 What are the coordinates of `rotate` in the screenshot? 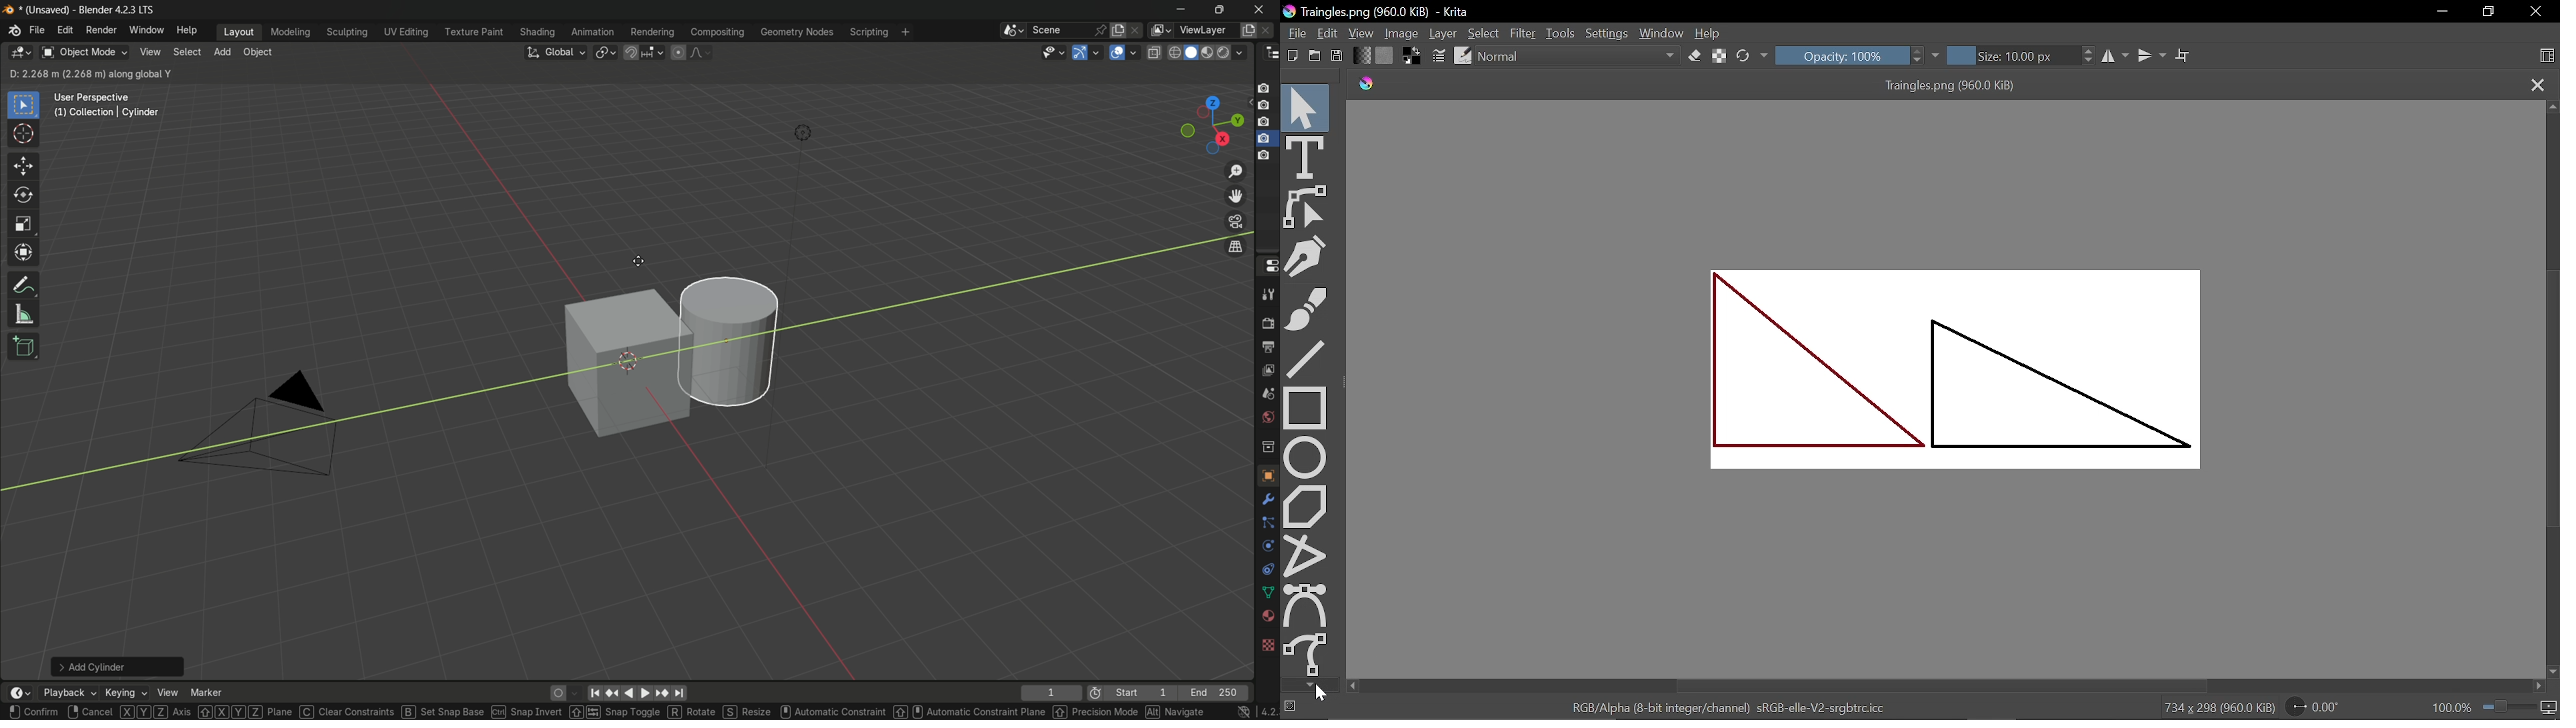 It's located at (690, 712).